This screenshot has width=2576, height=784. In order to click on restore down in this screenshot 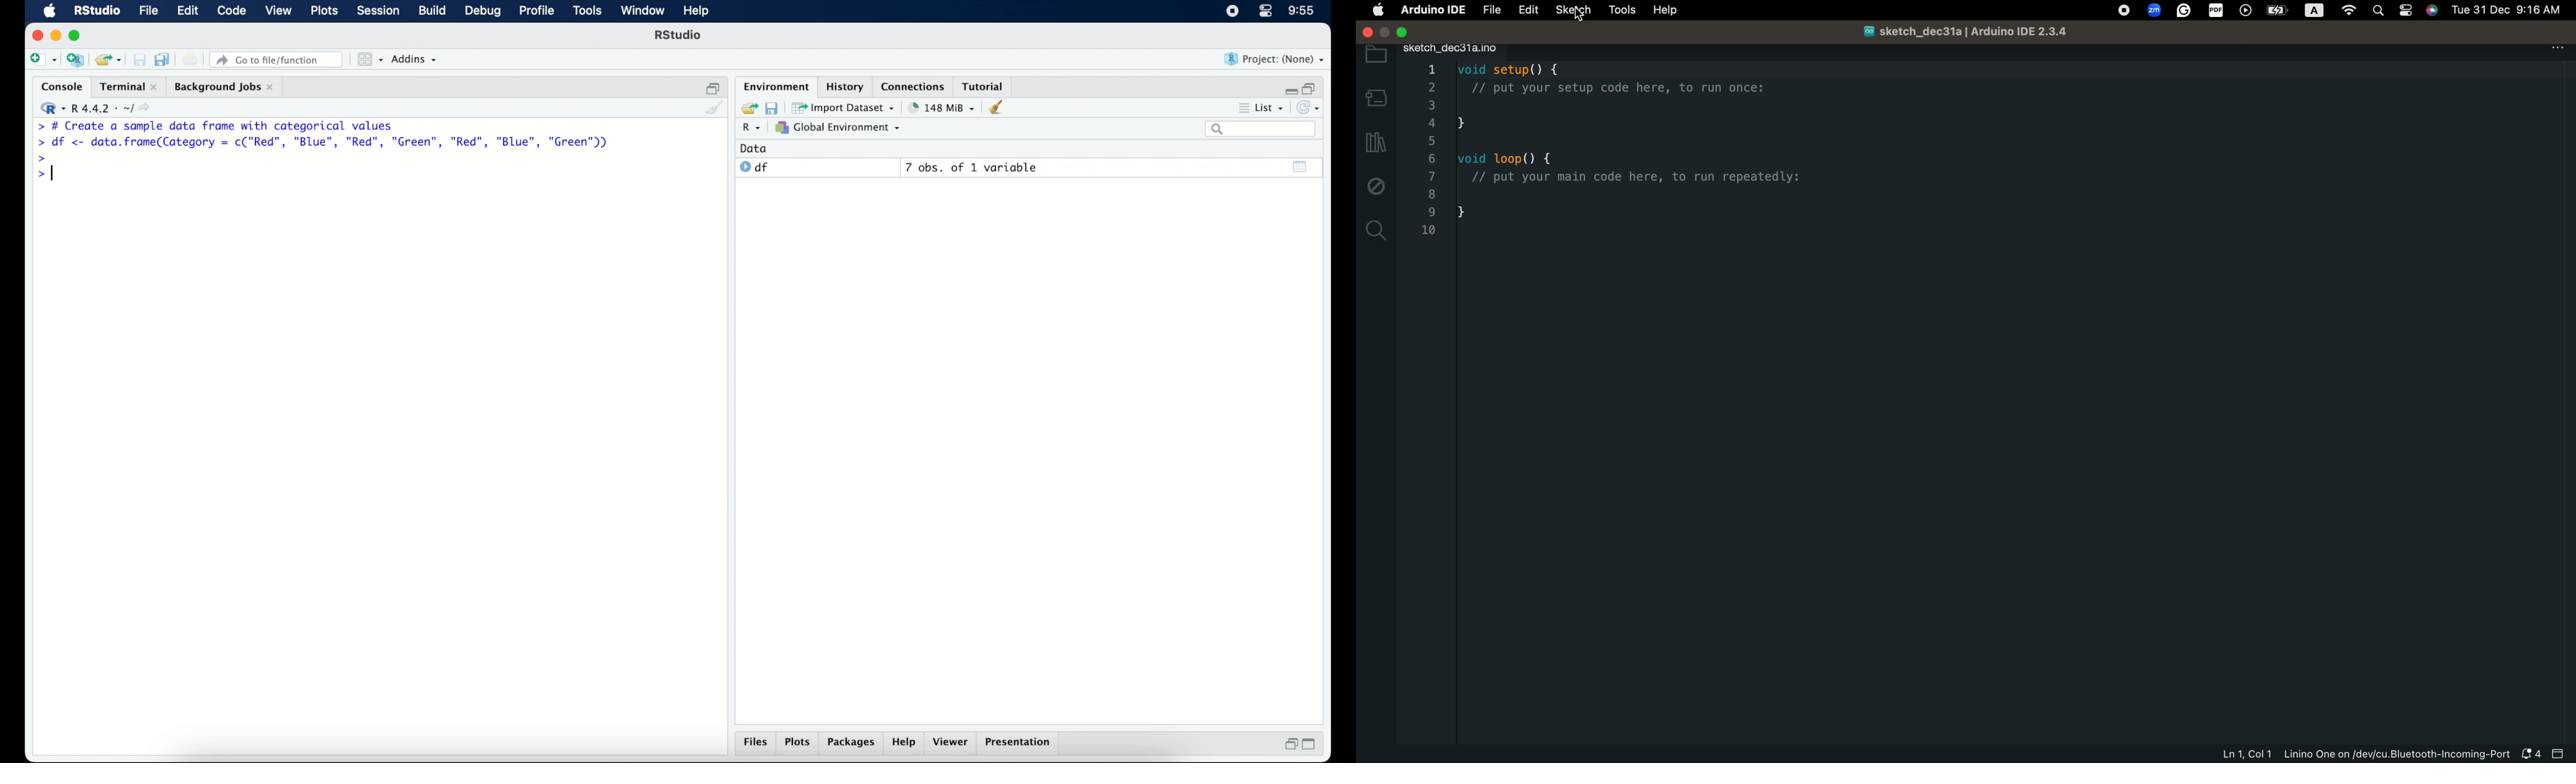, I will do `click(712, 85)`.